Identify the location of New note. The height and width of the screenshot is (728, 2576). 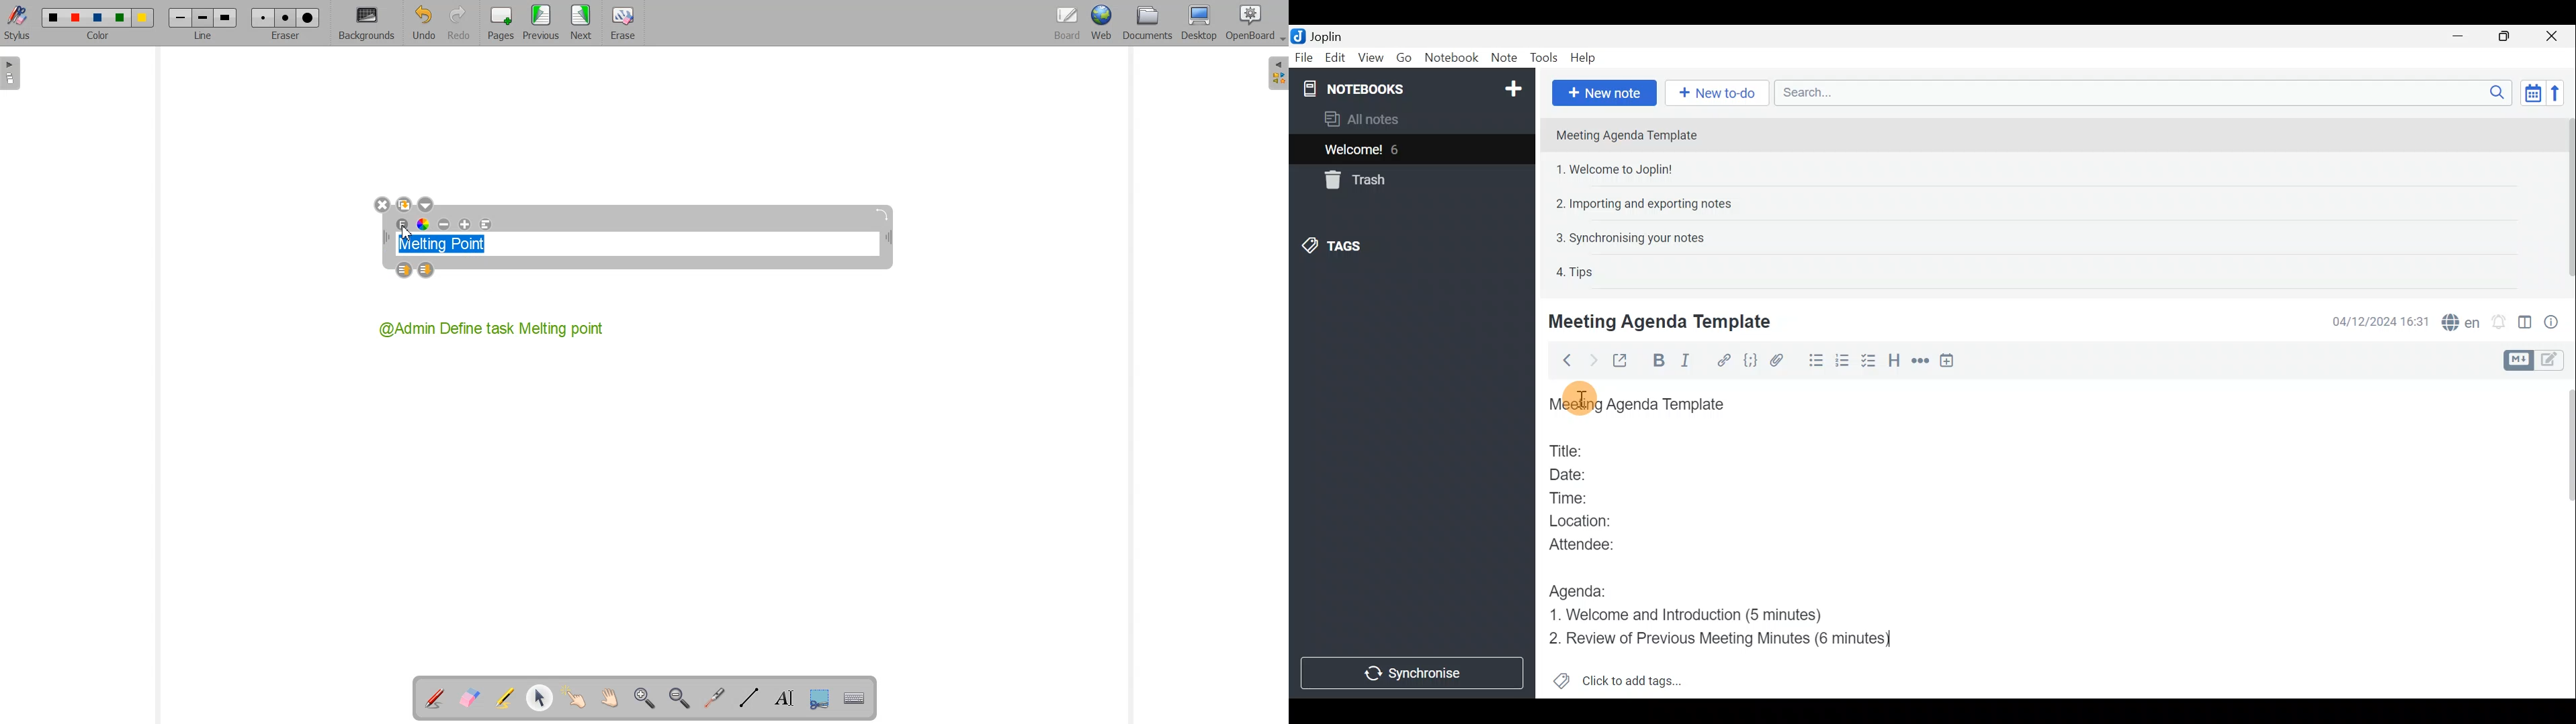
(1605, 93).